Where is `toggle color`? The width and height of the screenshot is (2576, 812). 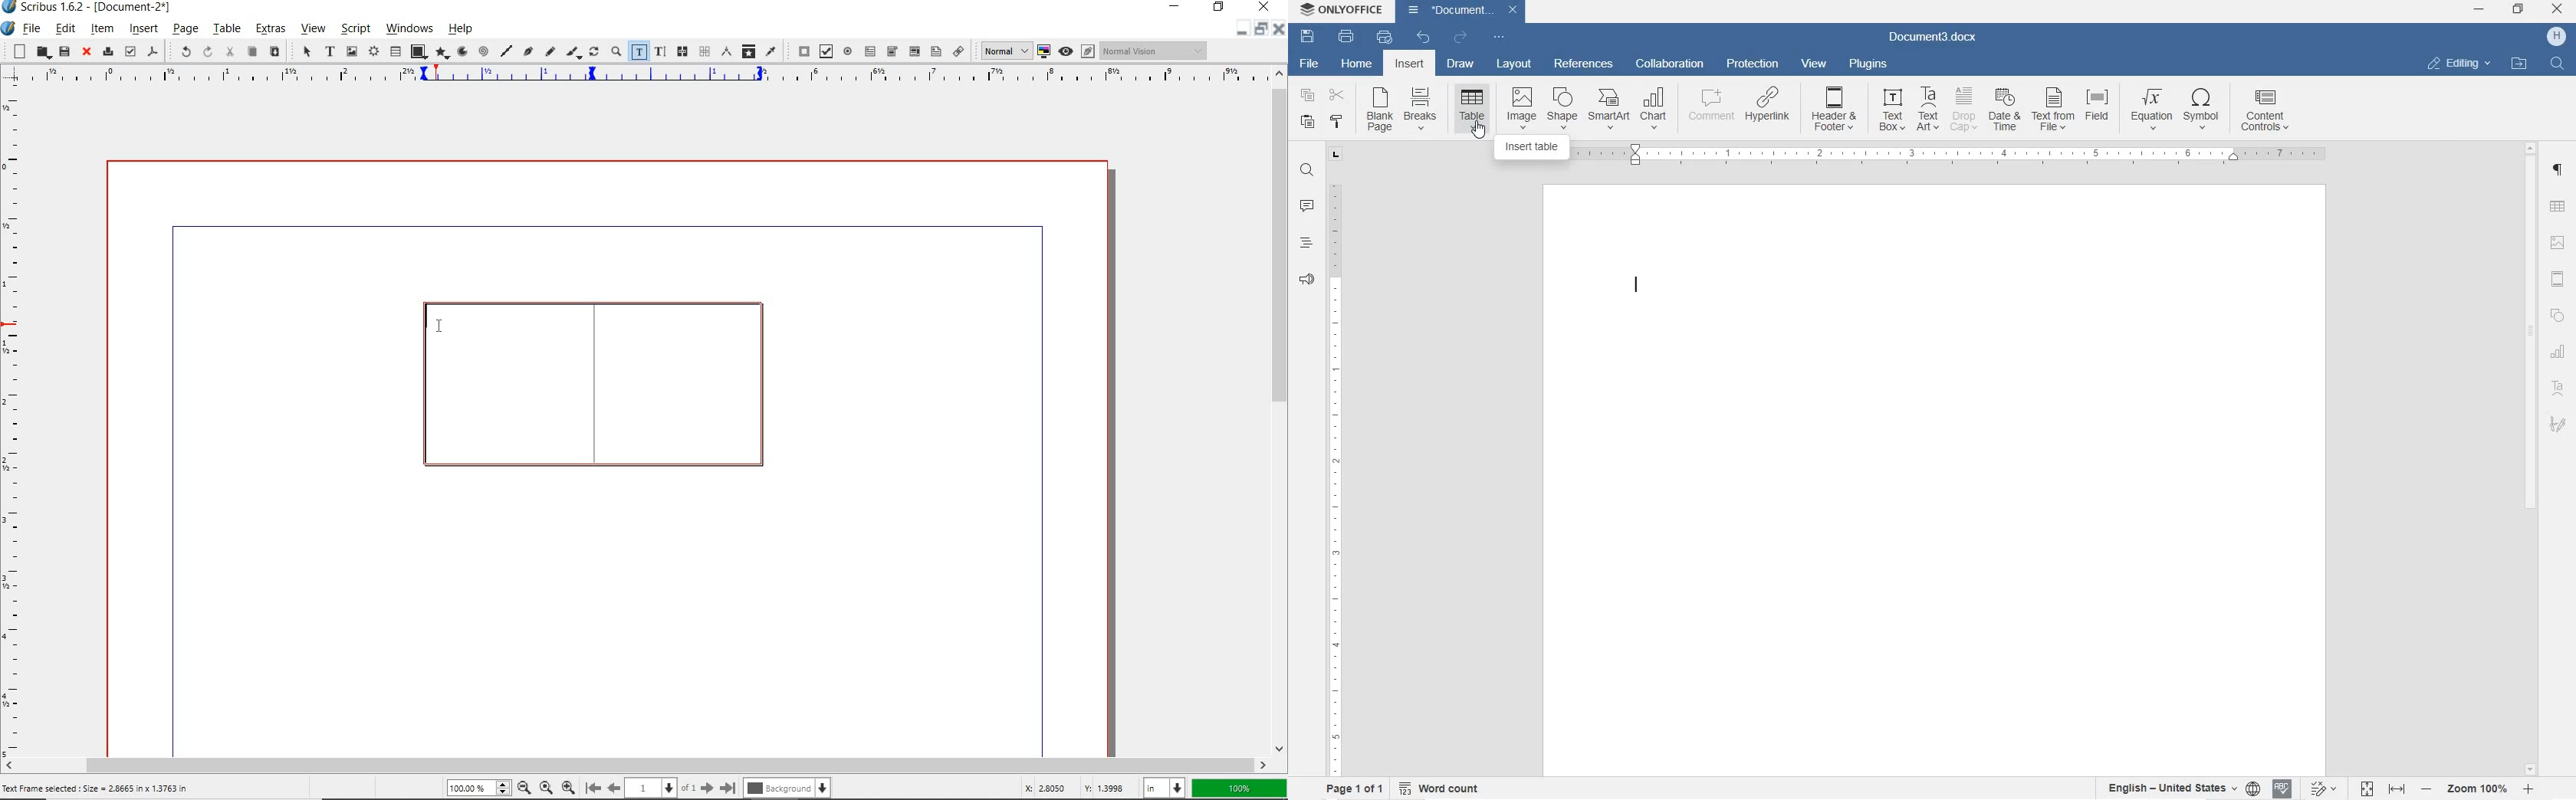 toggle color is located at coordinates (1044, 51).